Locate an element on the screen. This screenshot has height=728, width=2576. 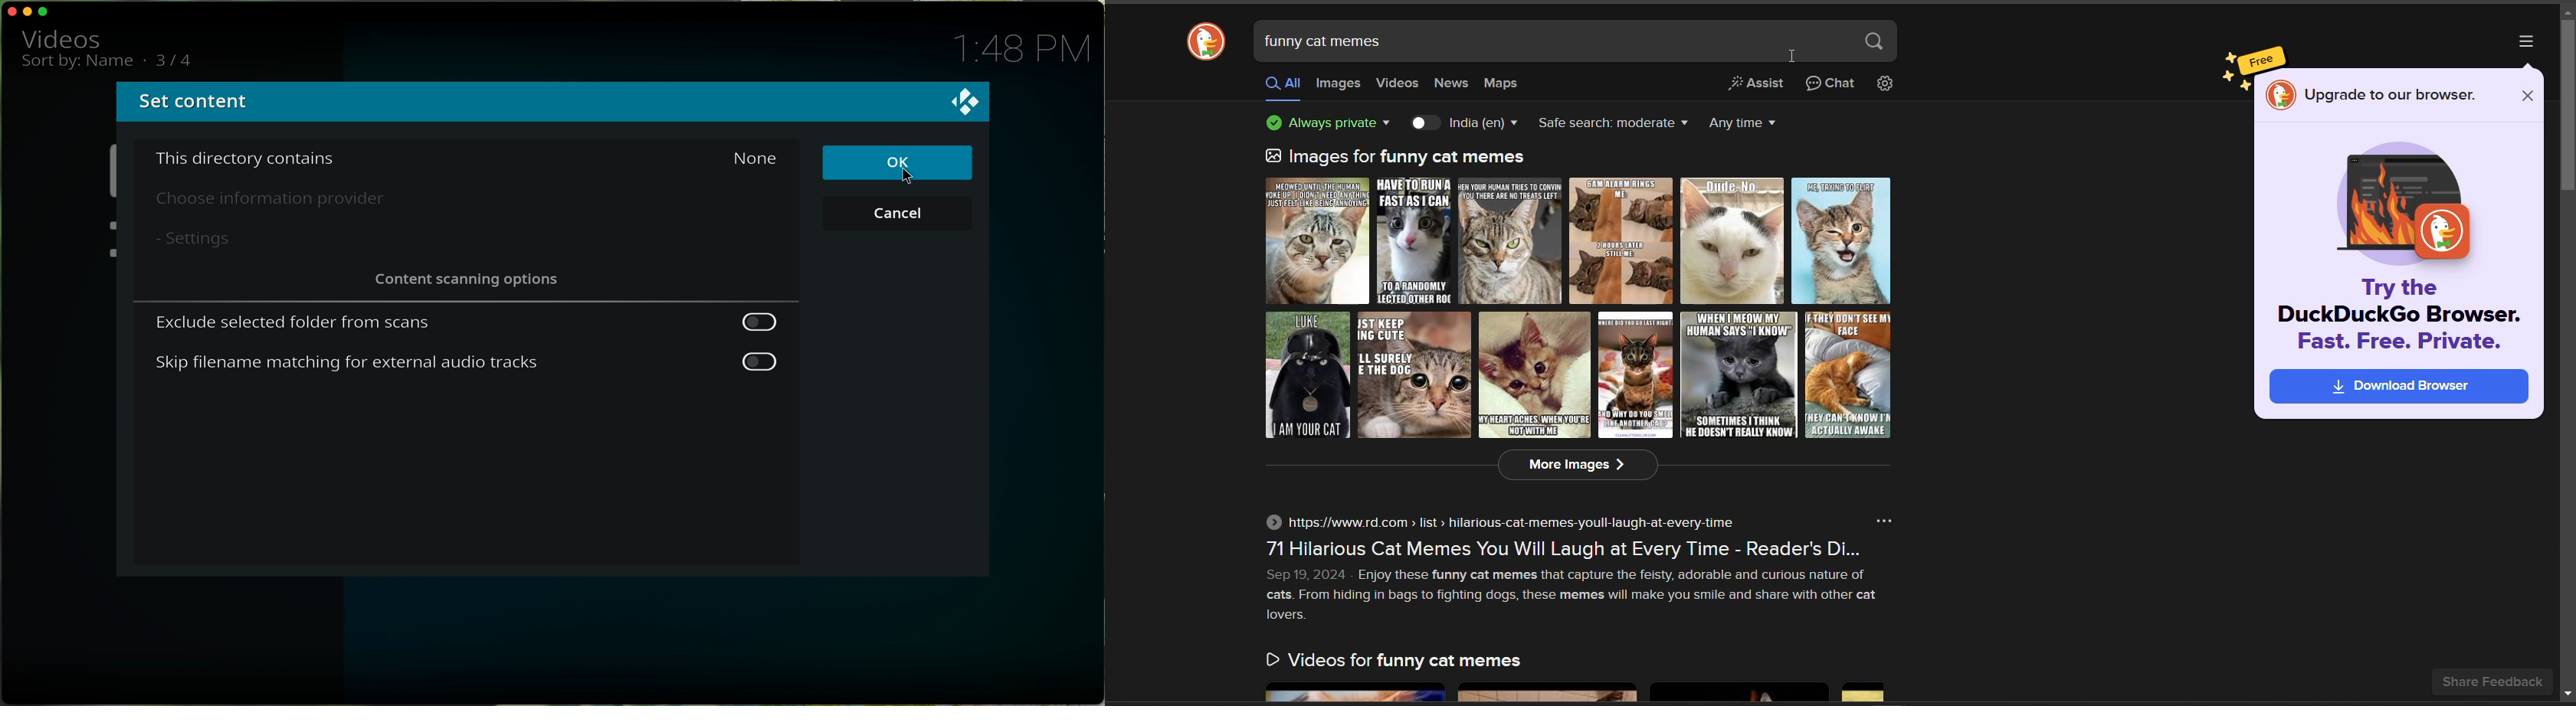
cursor is located at coordinates (901, 176).